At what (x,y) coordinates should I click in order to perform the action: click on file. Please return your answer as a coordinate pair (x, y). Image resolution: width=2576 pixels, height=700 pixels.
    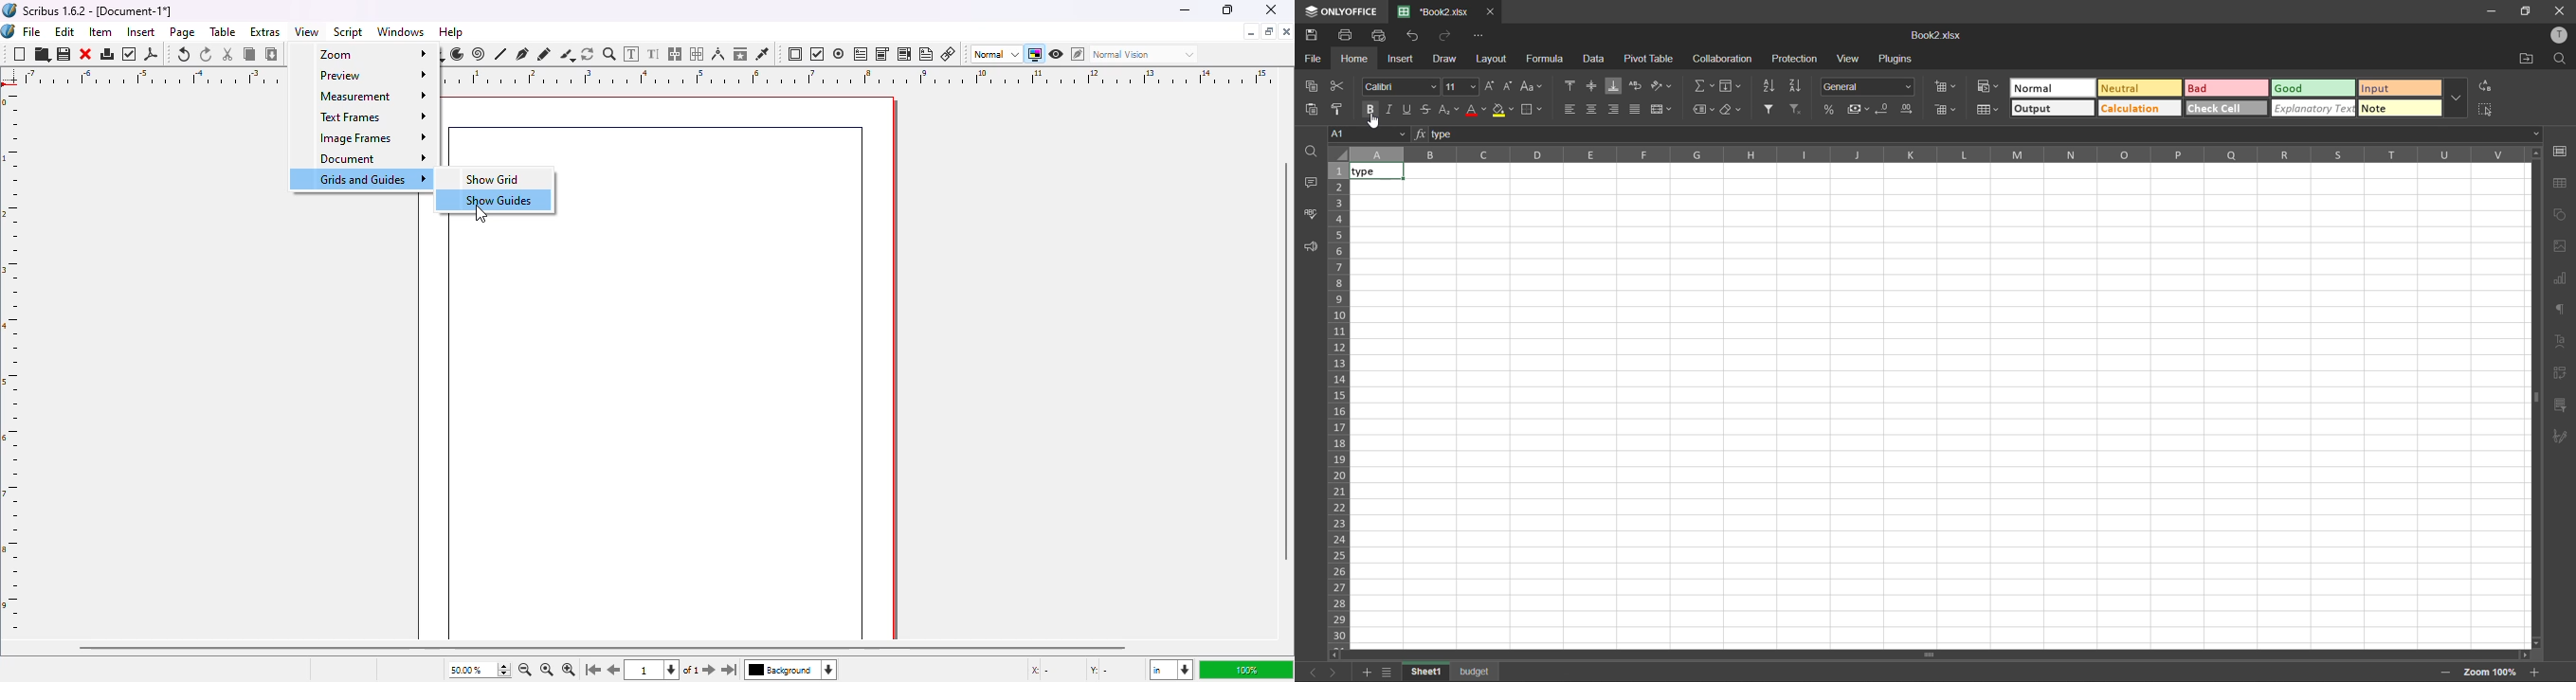
    Looking at the image, I should click on (32, 31).